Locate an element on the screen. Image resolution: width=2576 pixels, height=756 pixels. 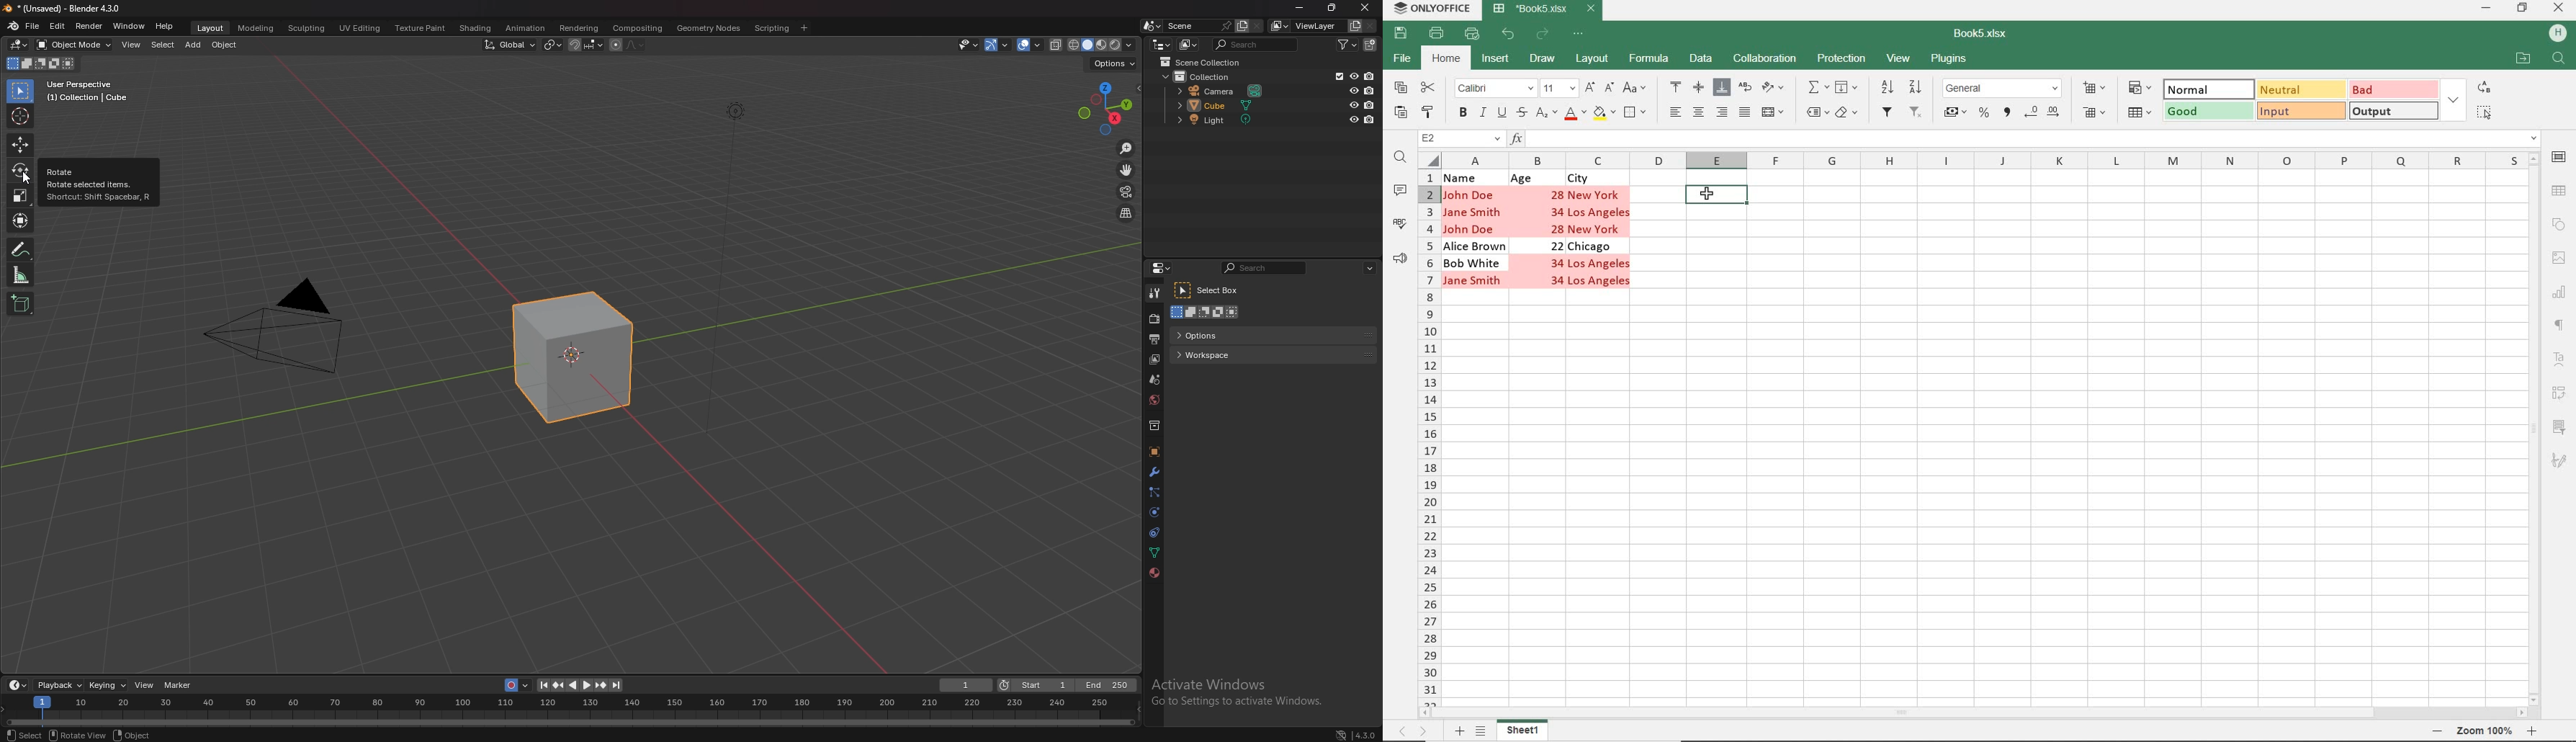
INSERT CELLS is located at coordinates (2096, 89).